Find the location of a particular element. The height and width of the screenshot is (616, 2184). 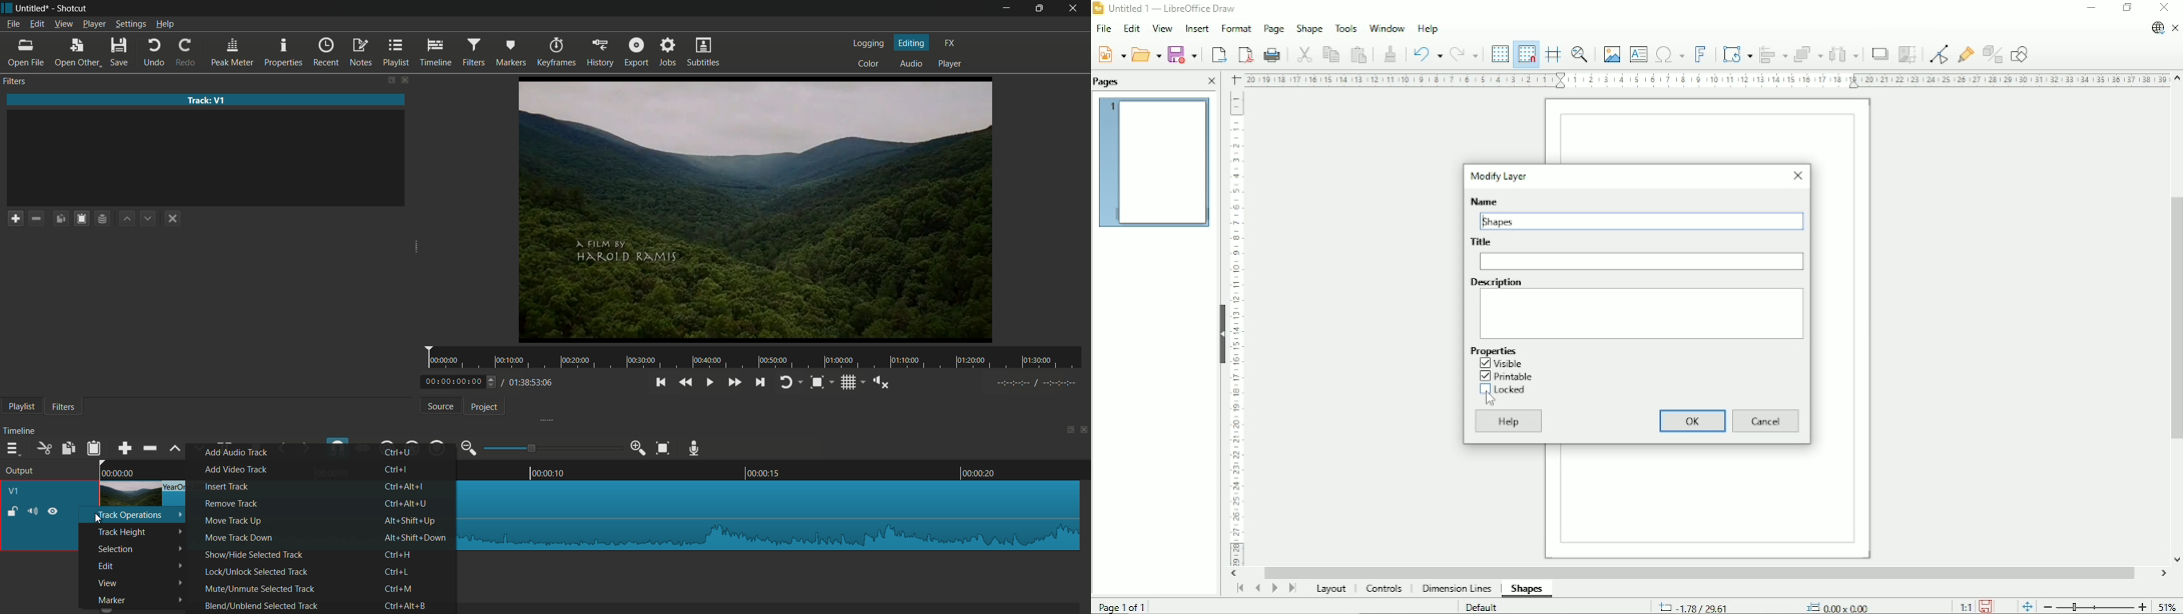

filters is located at coordinates (473, 53).